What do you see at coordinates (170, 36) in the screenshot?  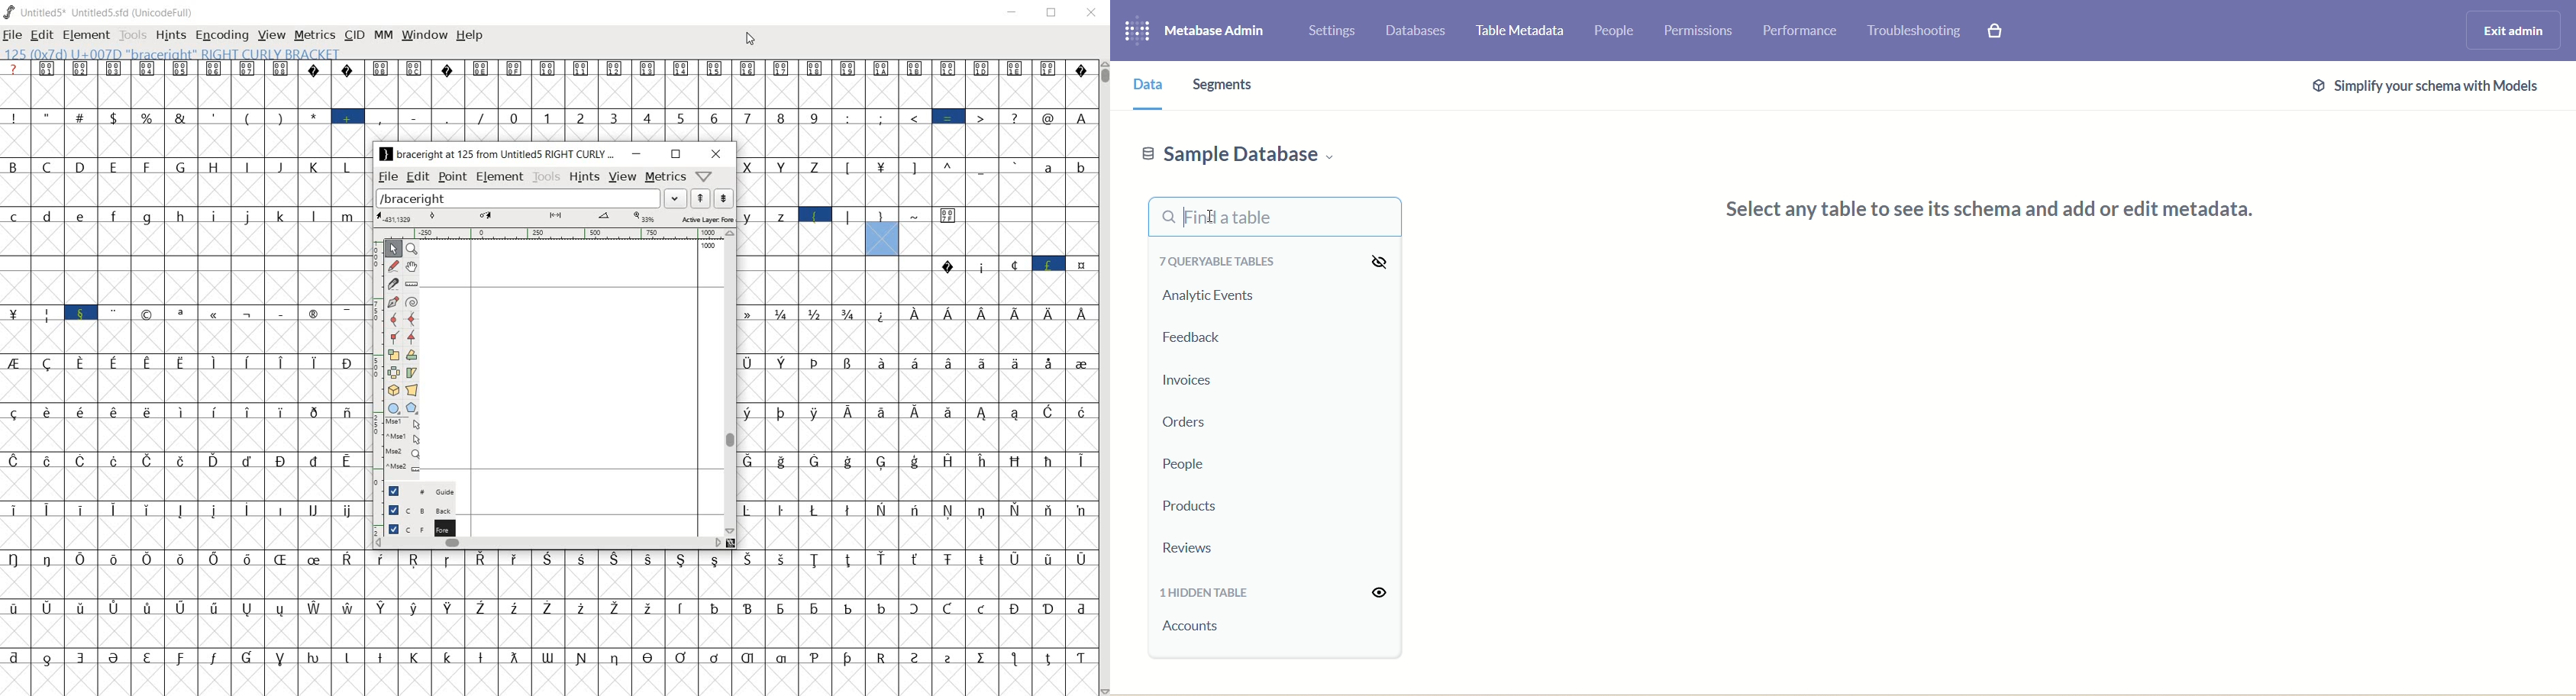 I see `HINTS` at bounding box center [170, 36].